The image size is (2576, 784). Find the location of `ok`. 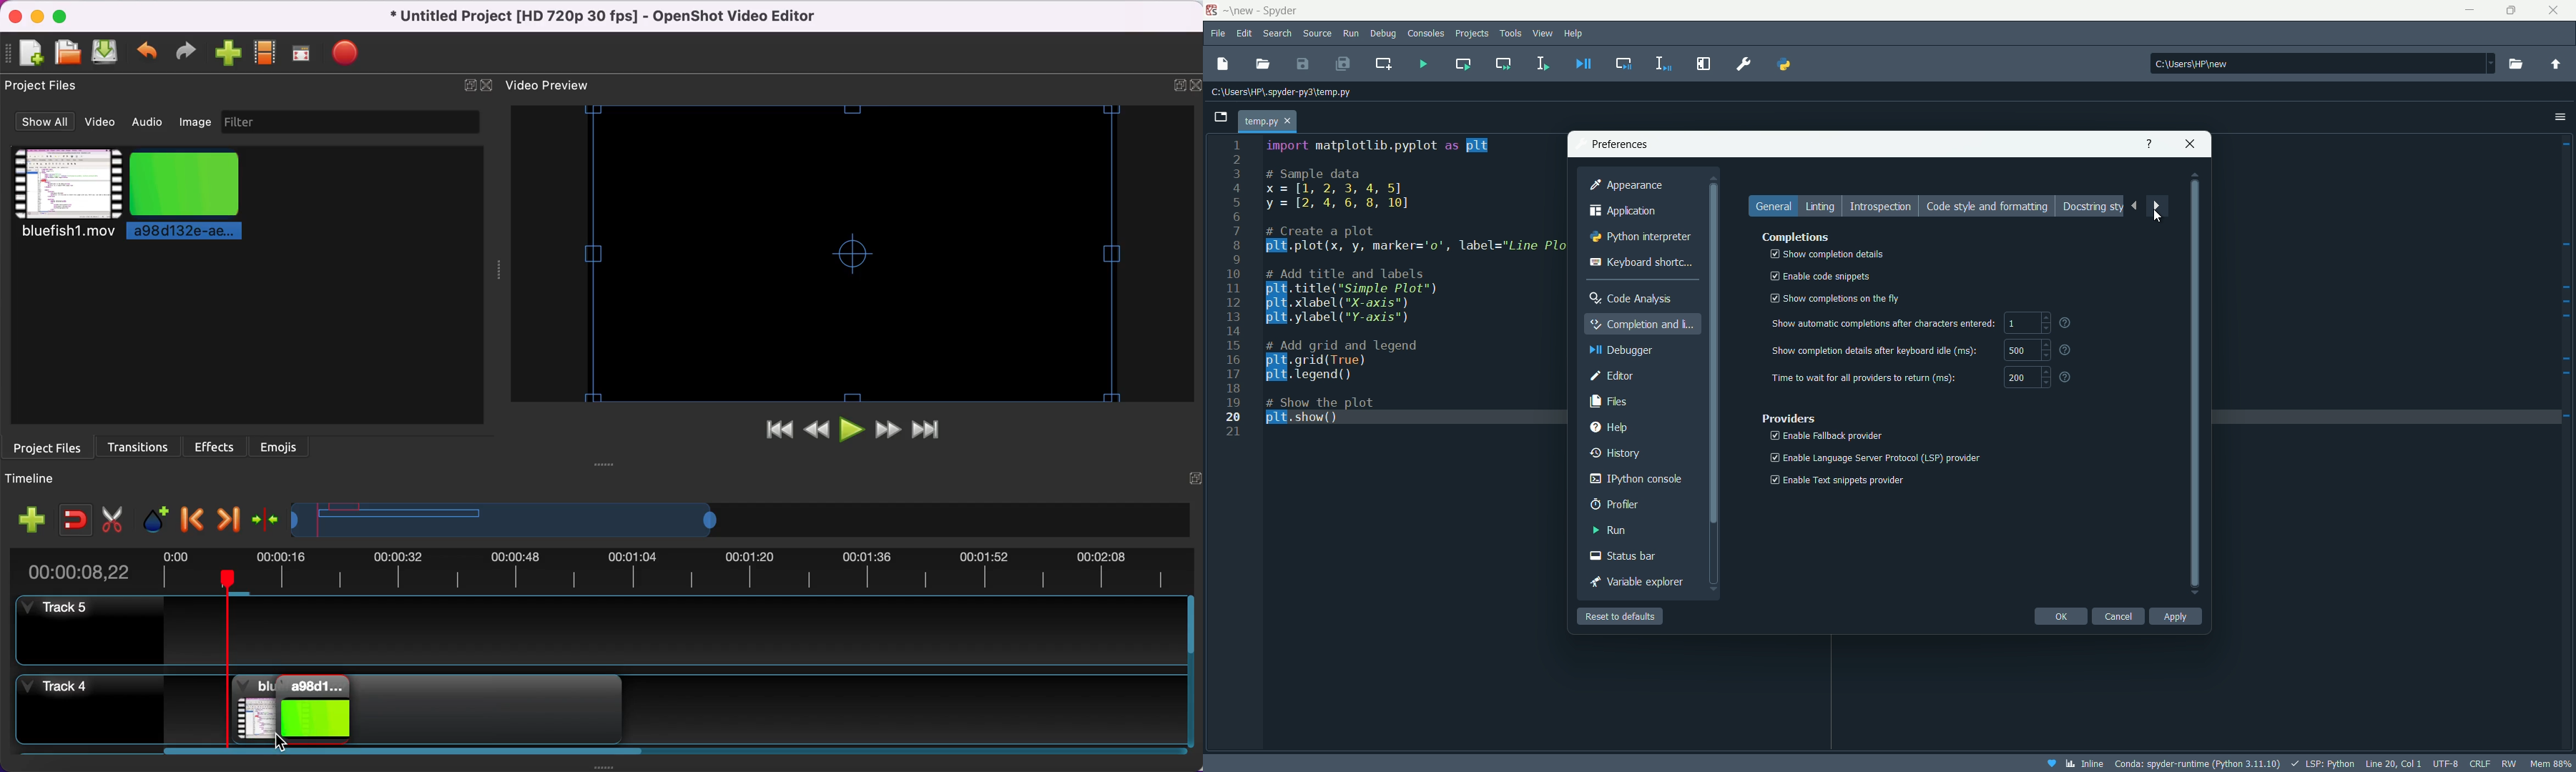

ok is located at coordinates (2060, 616).